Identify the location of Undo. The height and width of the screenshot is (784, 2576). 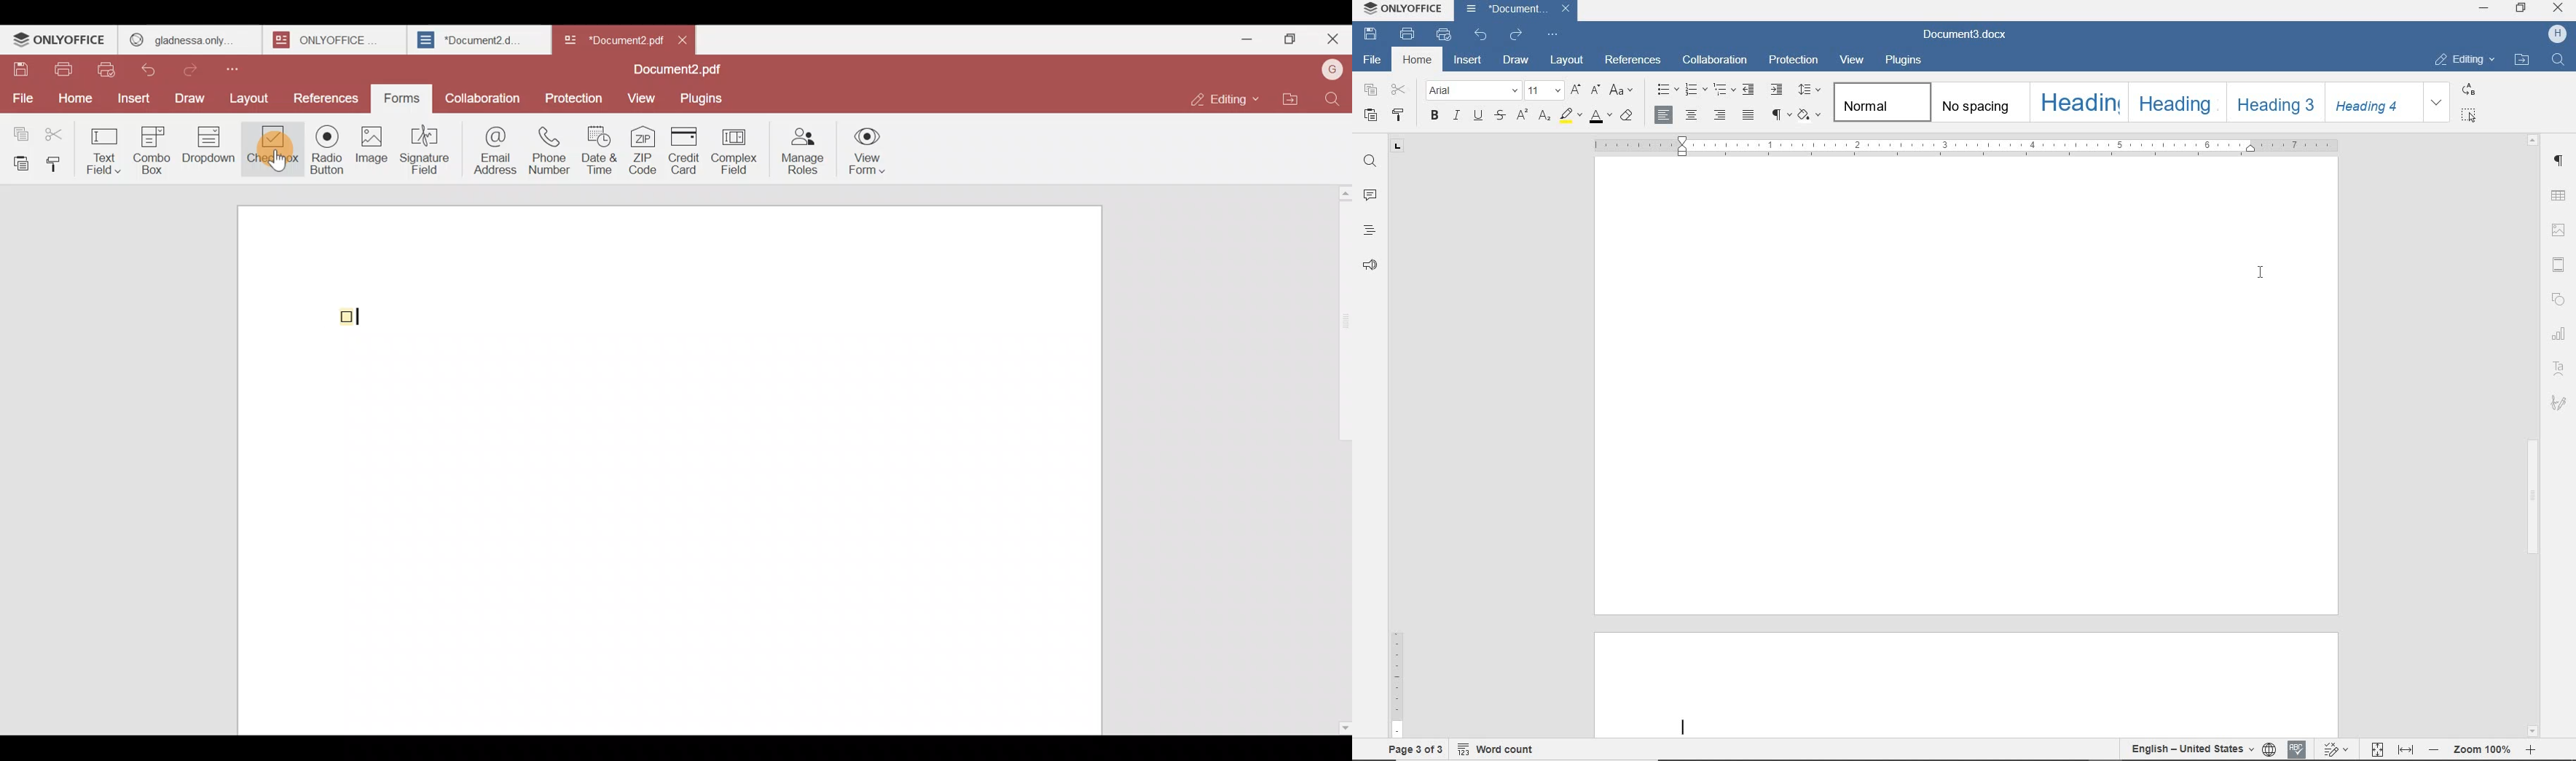
(155, 67).